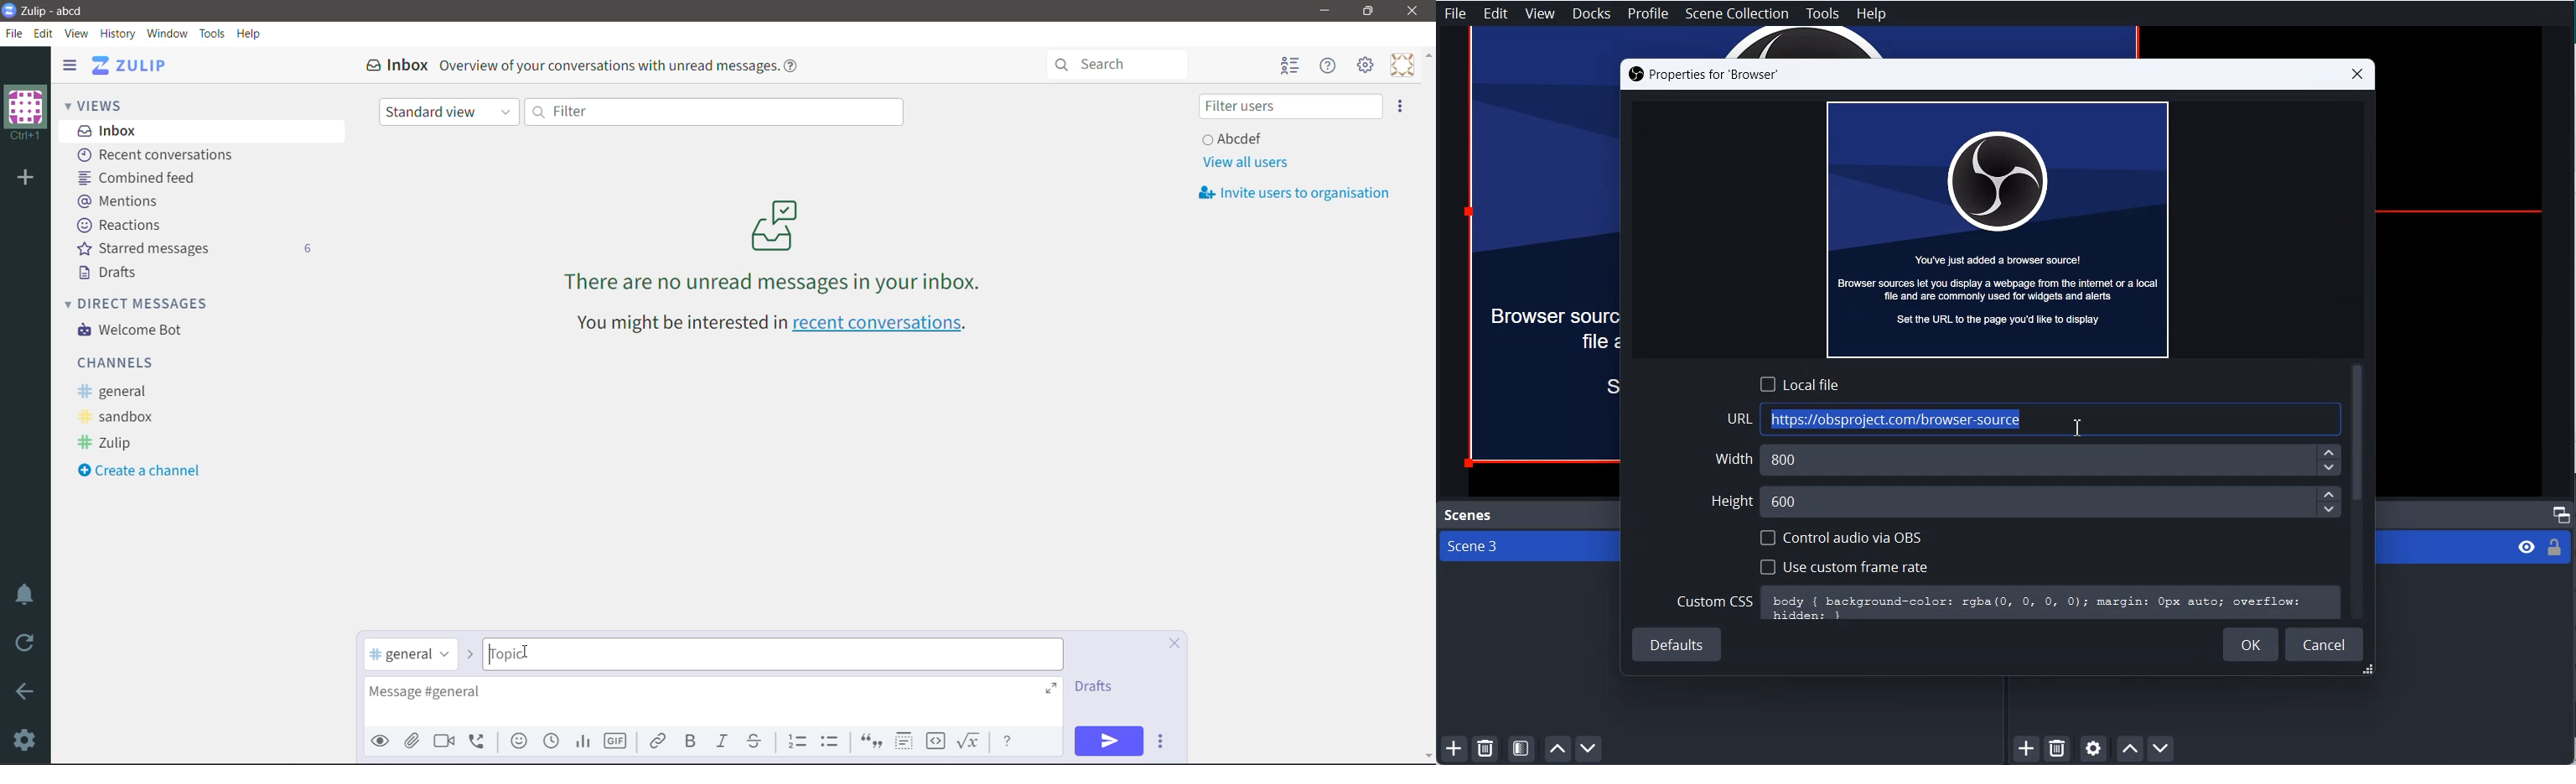  I want to click on Restore Down, so click(1368, 11).